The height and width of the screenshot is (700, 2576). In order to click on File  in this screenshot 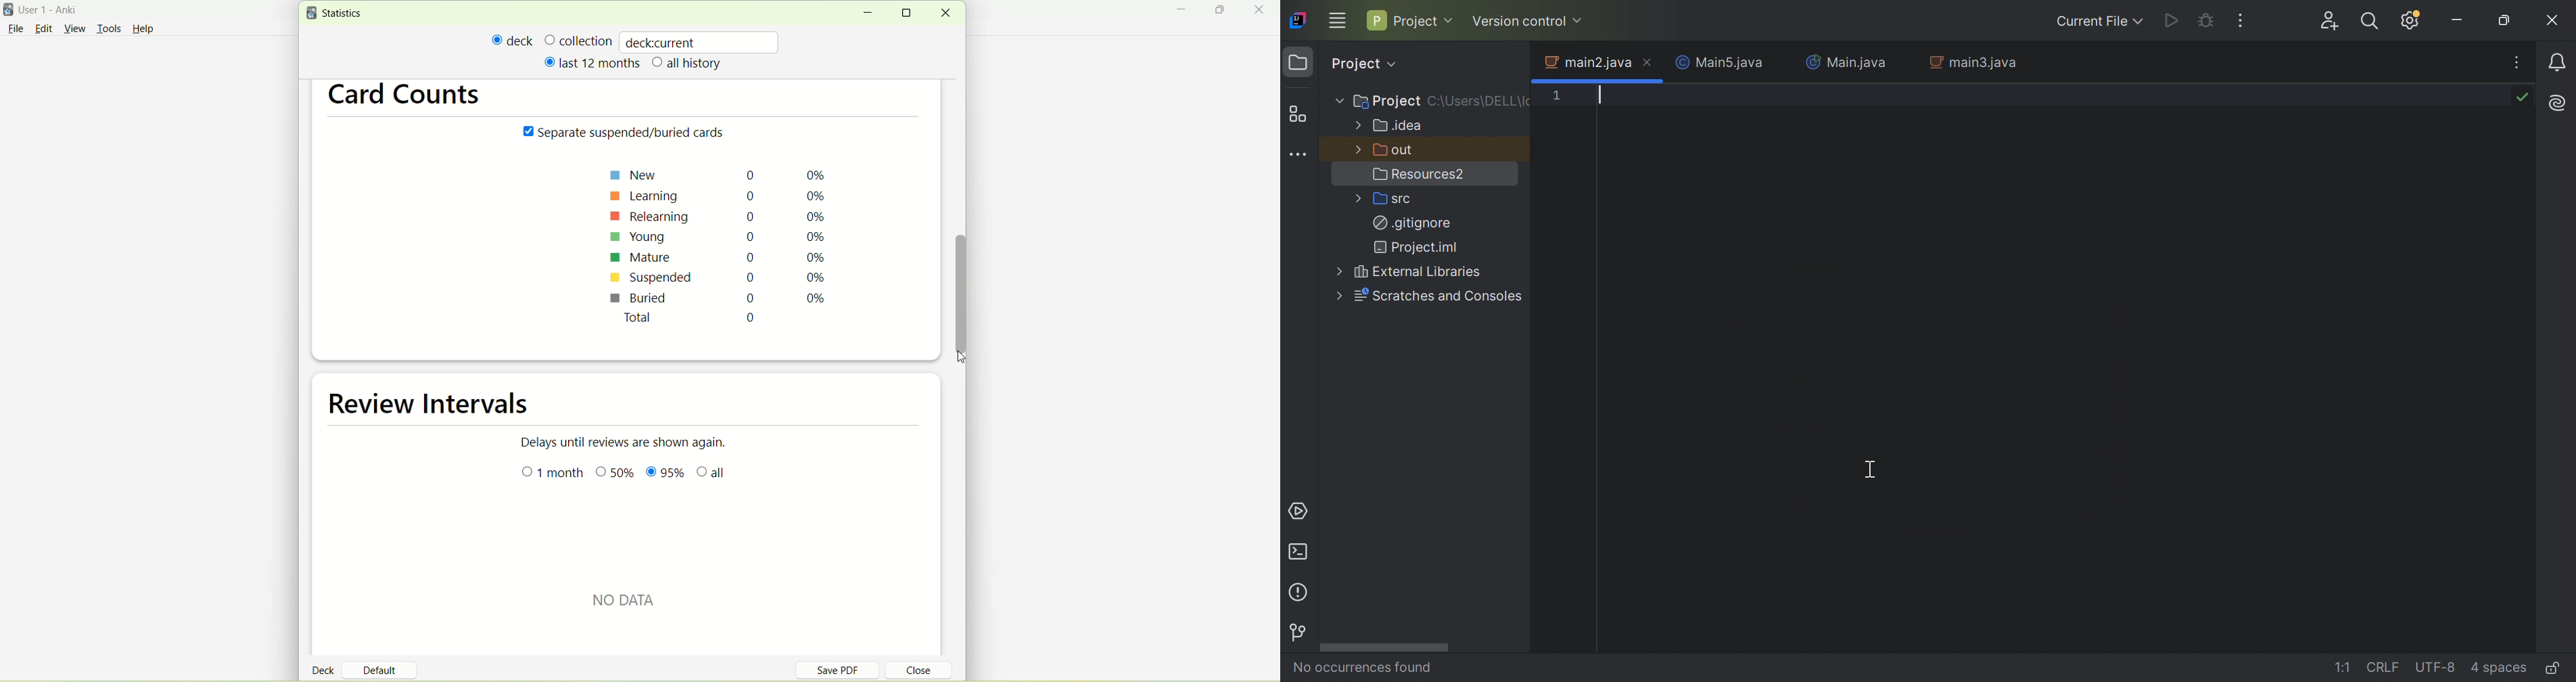, I will do `click(15, 29)`.